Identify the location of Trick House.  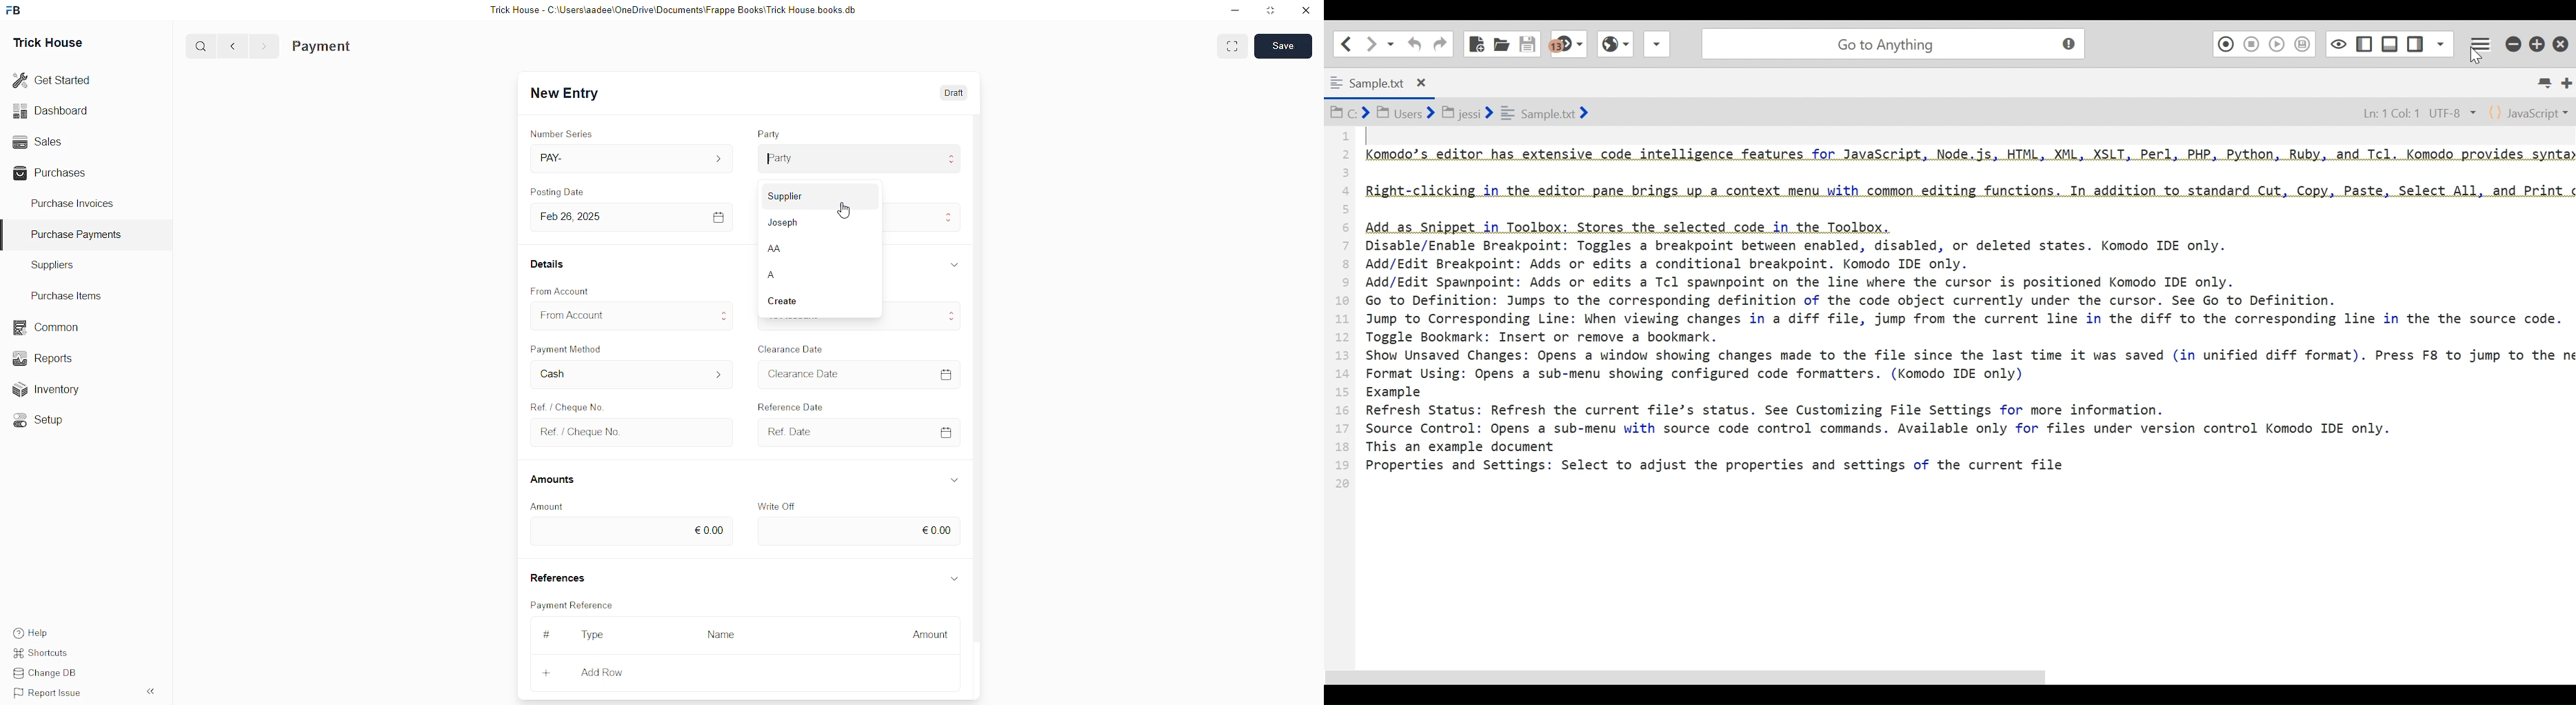
(50, 40).